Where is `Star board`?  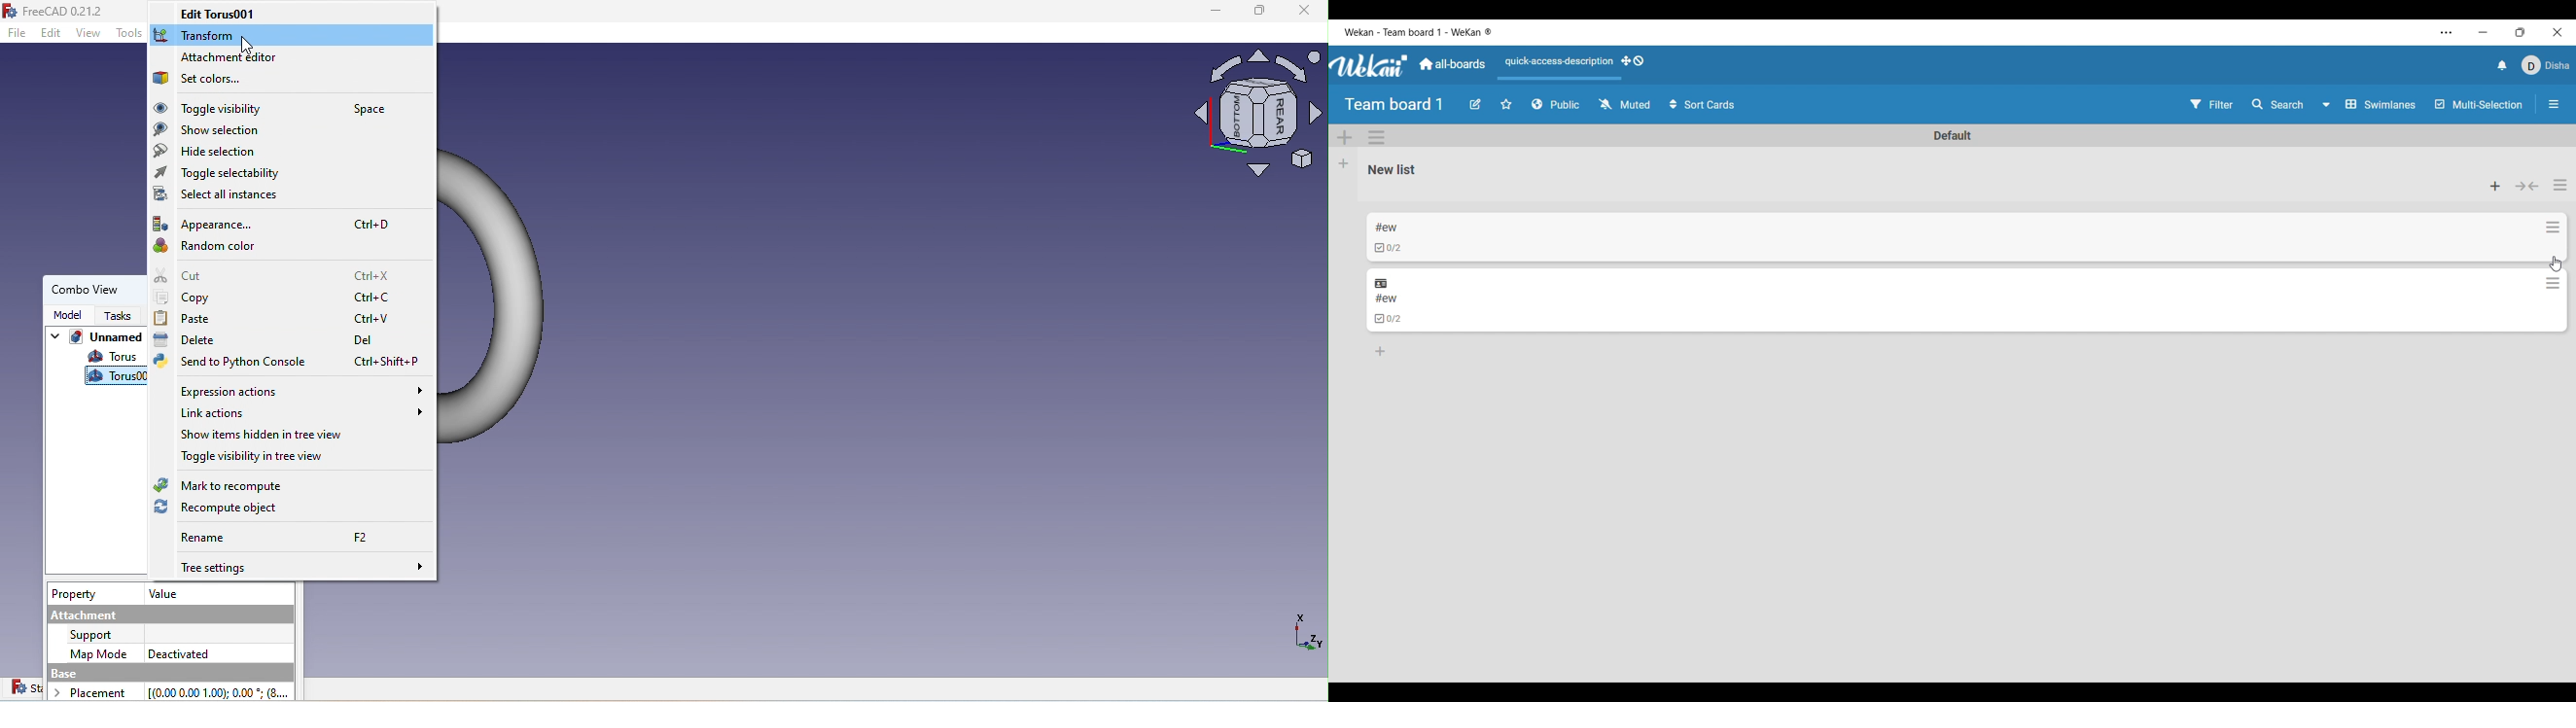 Star board is located at coordinates (1506, 104).